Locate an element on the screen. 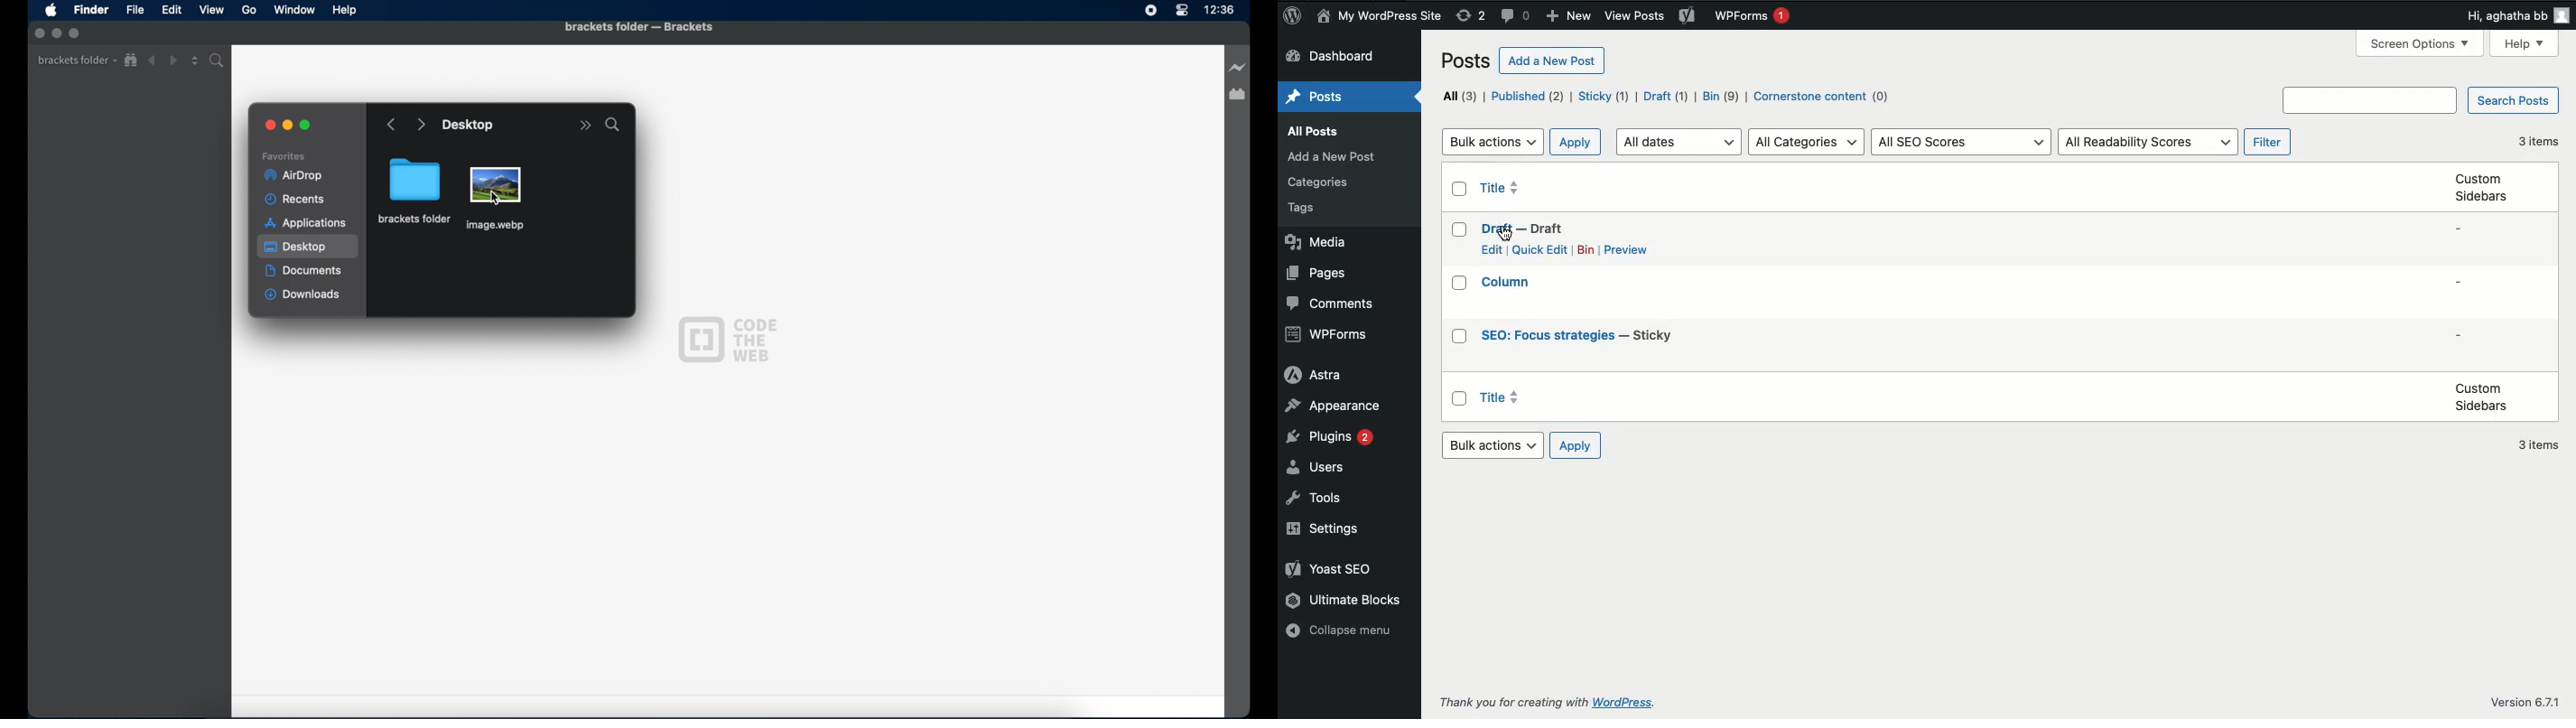  Window is located at coordinates (295, 9).